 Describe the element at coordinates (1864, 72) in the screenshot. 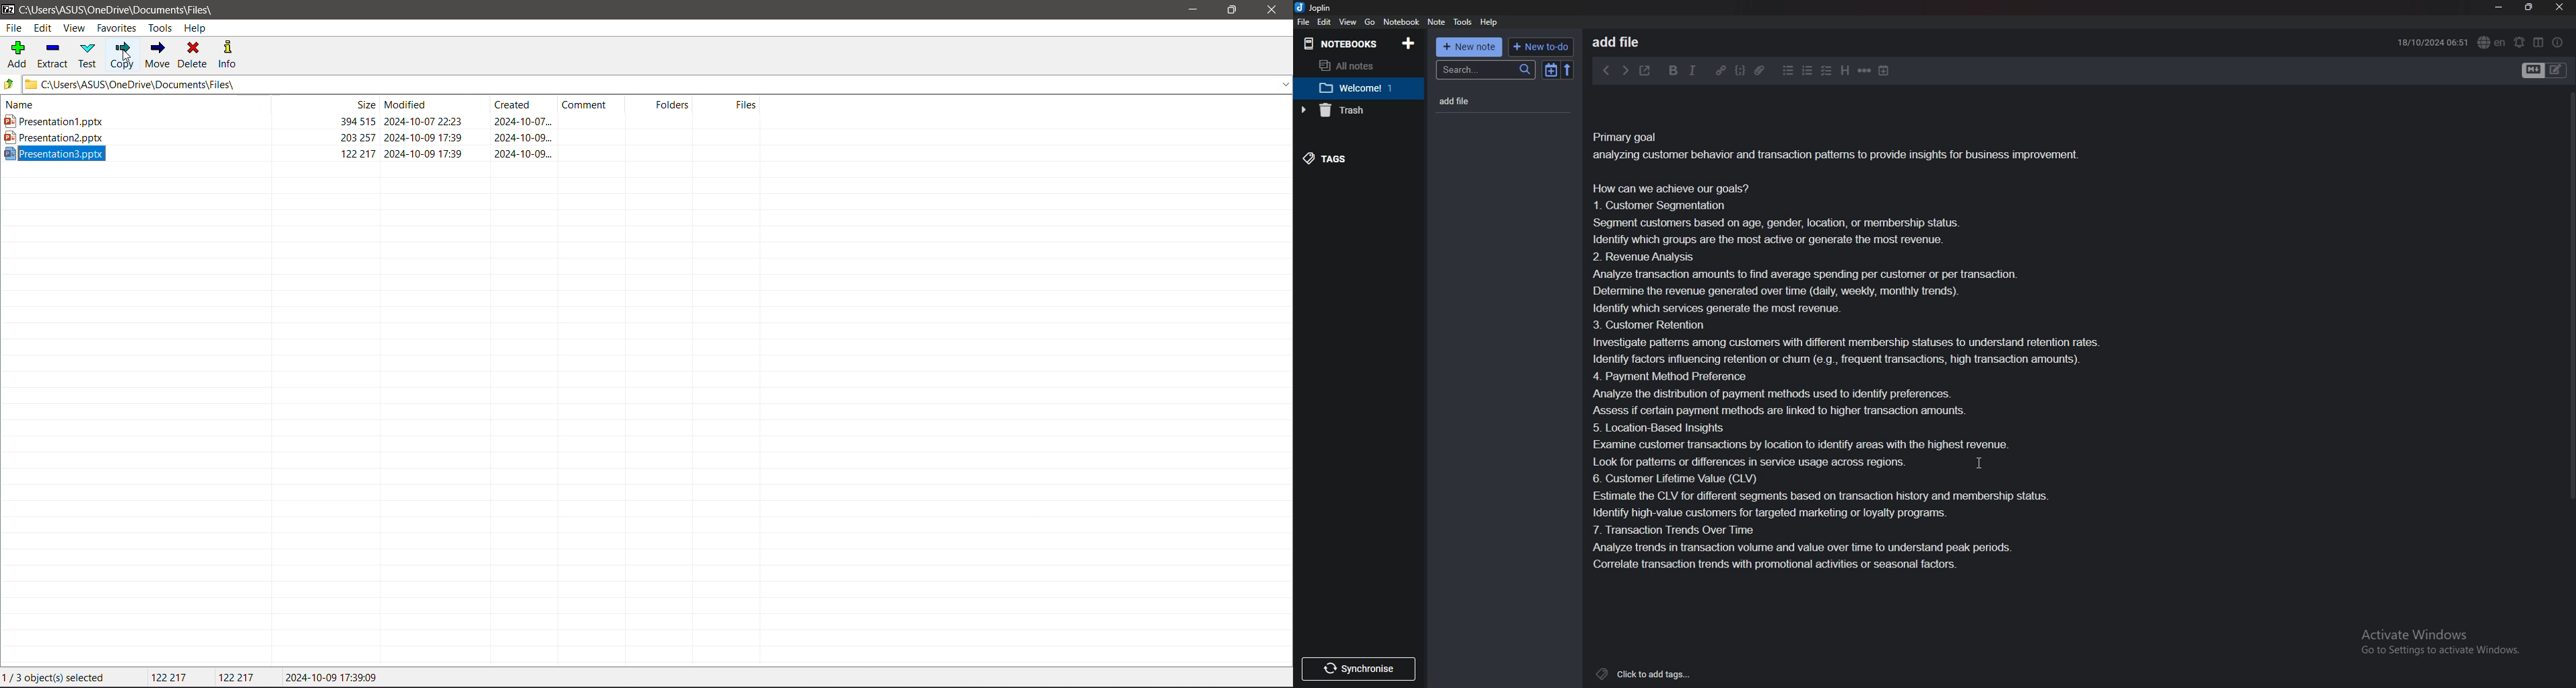

I see `Horizontal rule` at that location.